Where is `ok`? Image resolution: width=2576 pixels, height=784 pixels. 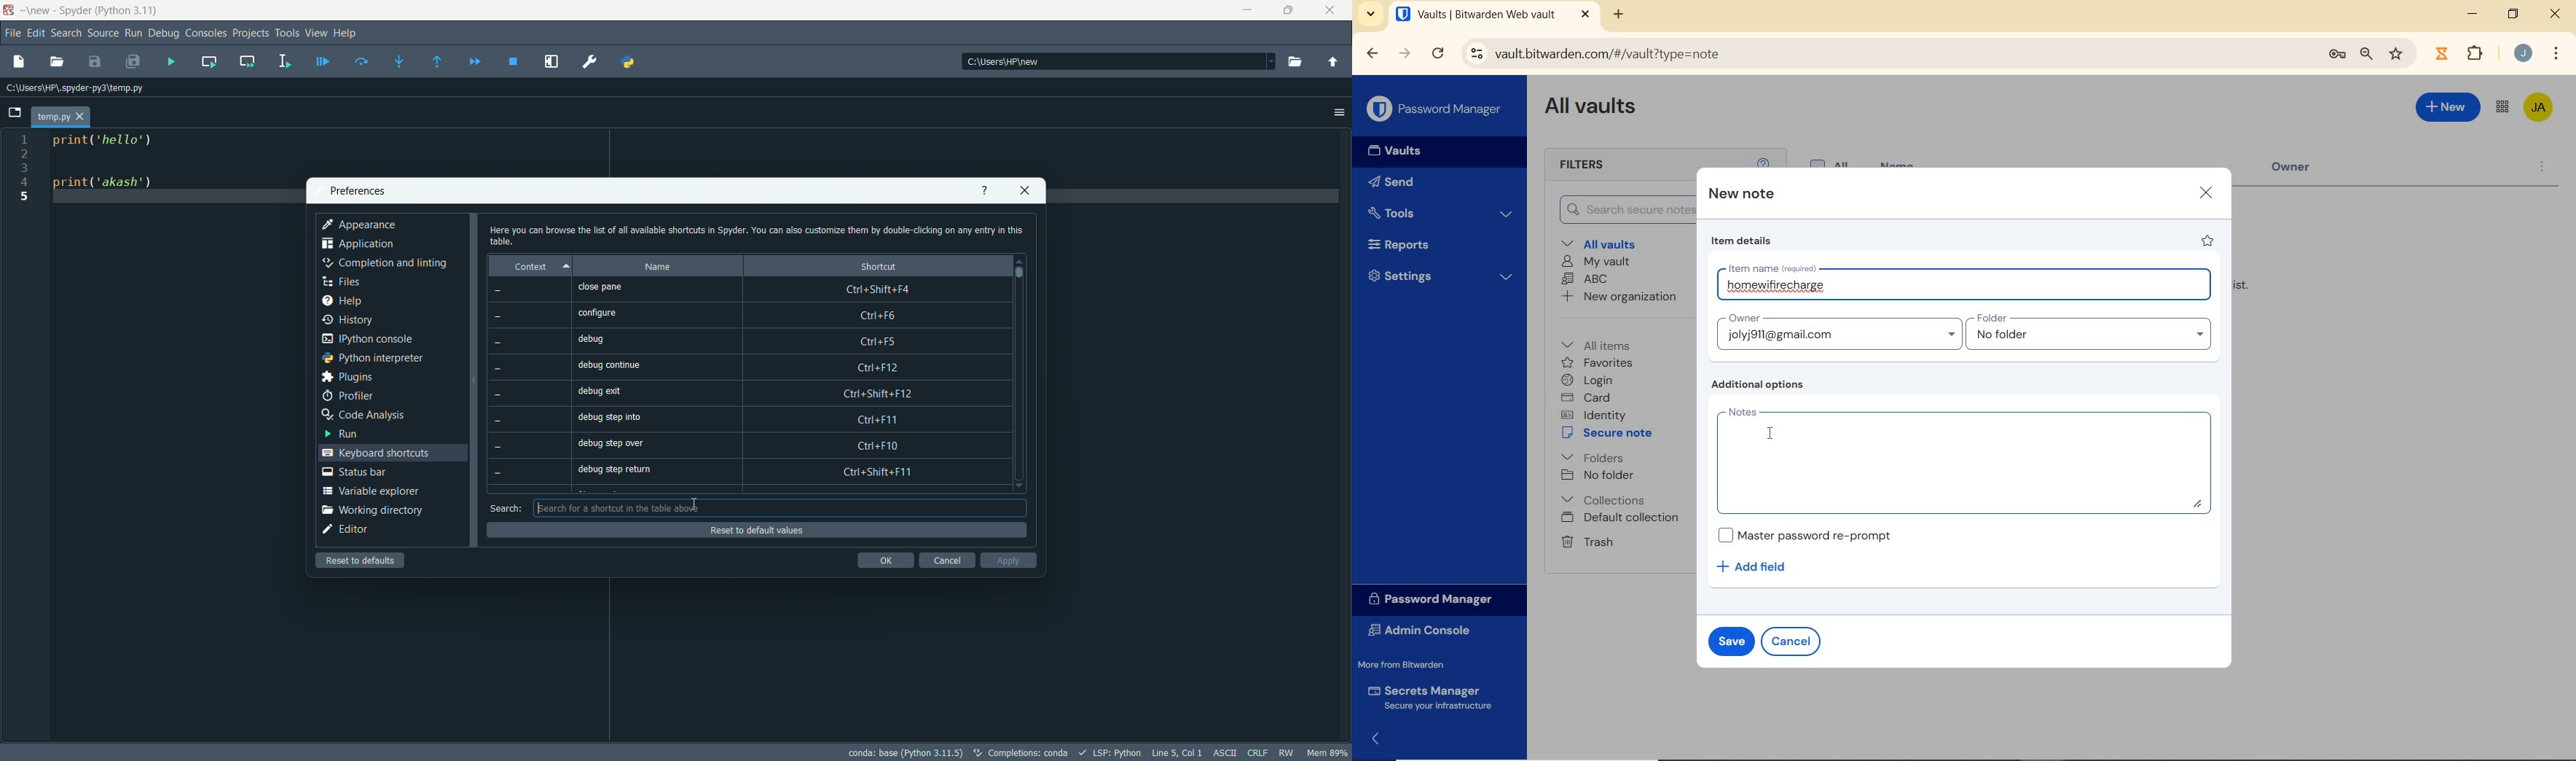 ok is located at coordinates (885, 560).